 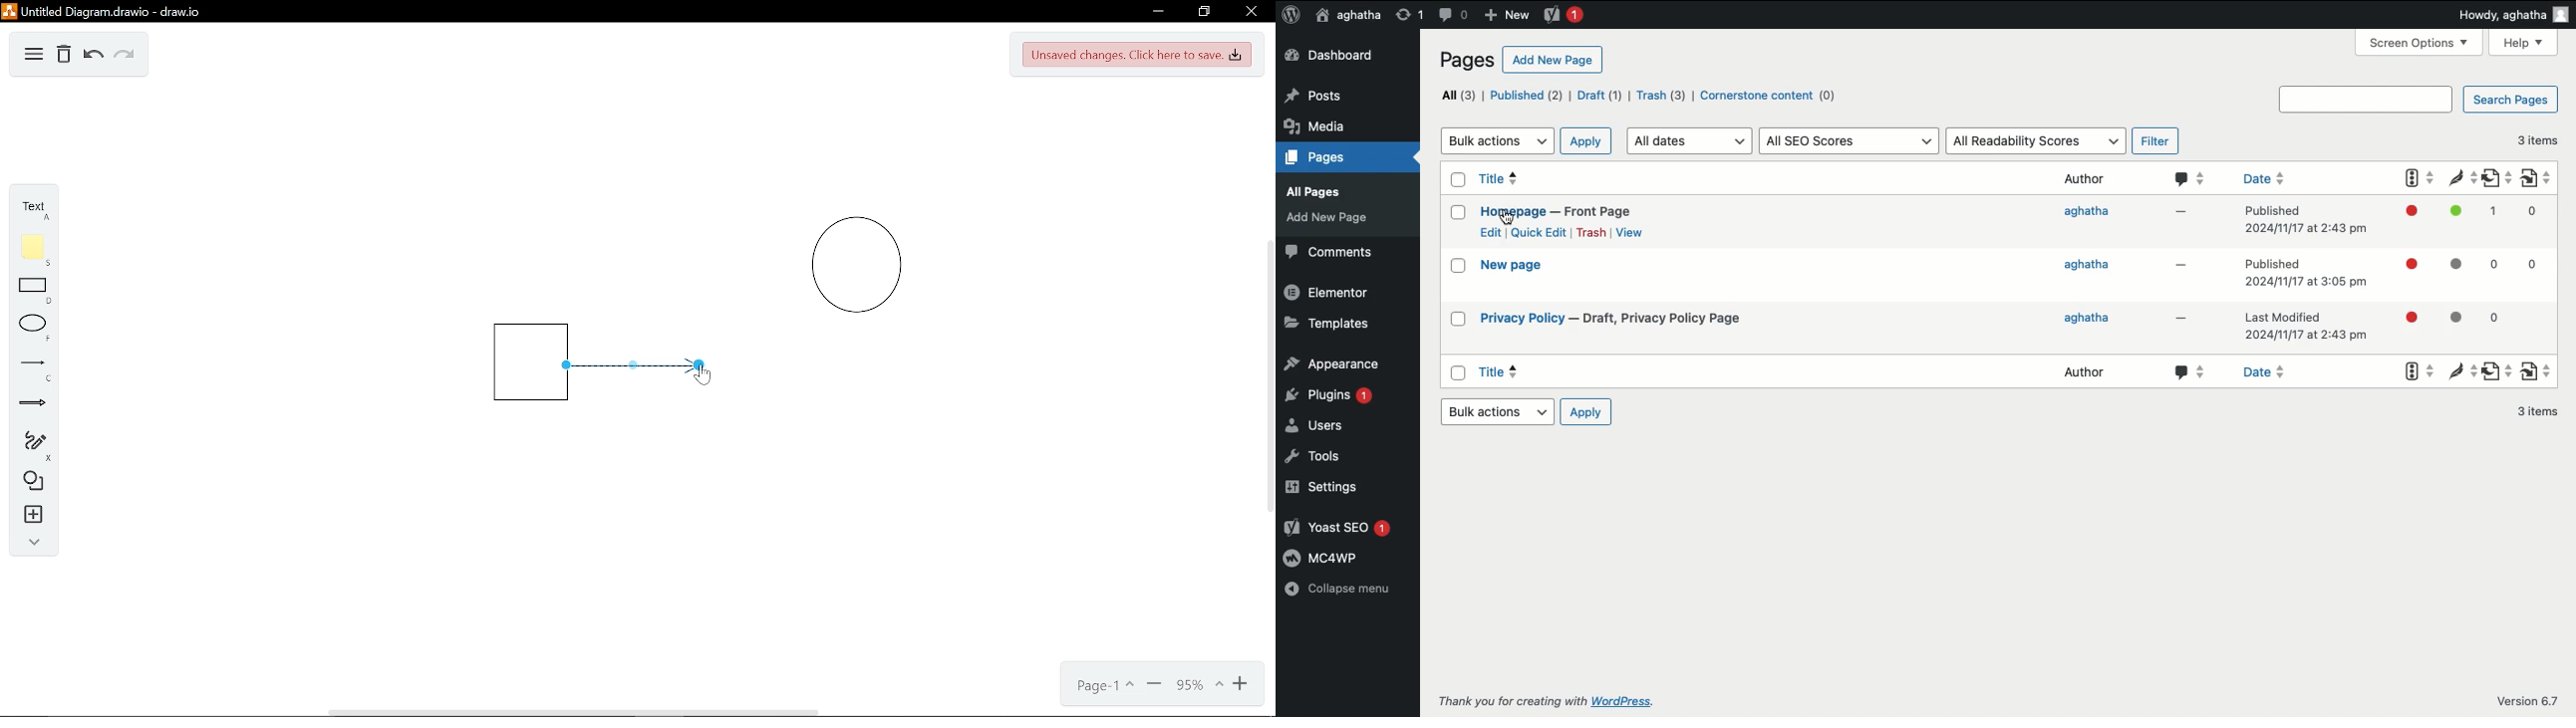 I want to click on Revision, so click(x=1406, y=14).